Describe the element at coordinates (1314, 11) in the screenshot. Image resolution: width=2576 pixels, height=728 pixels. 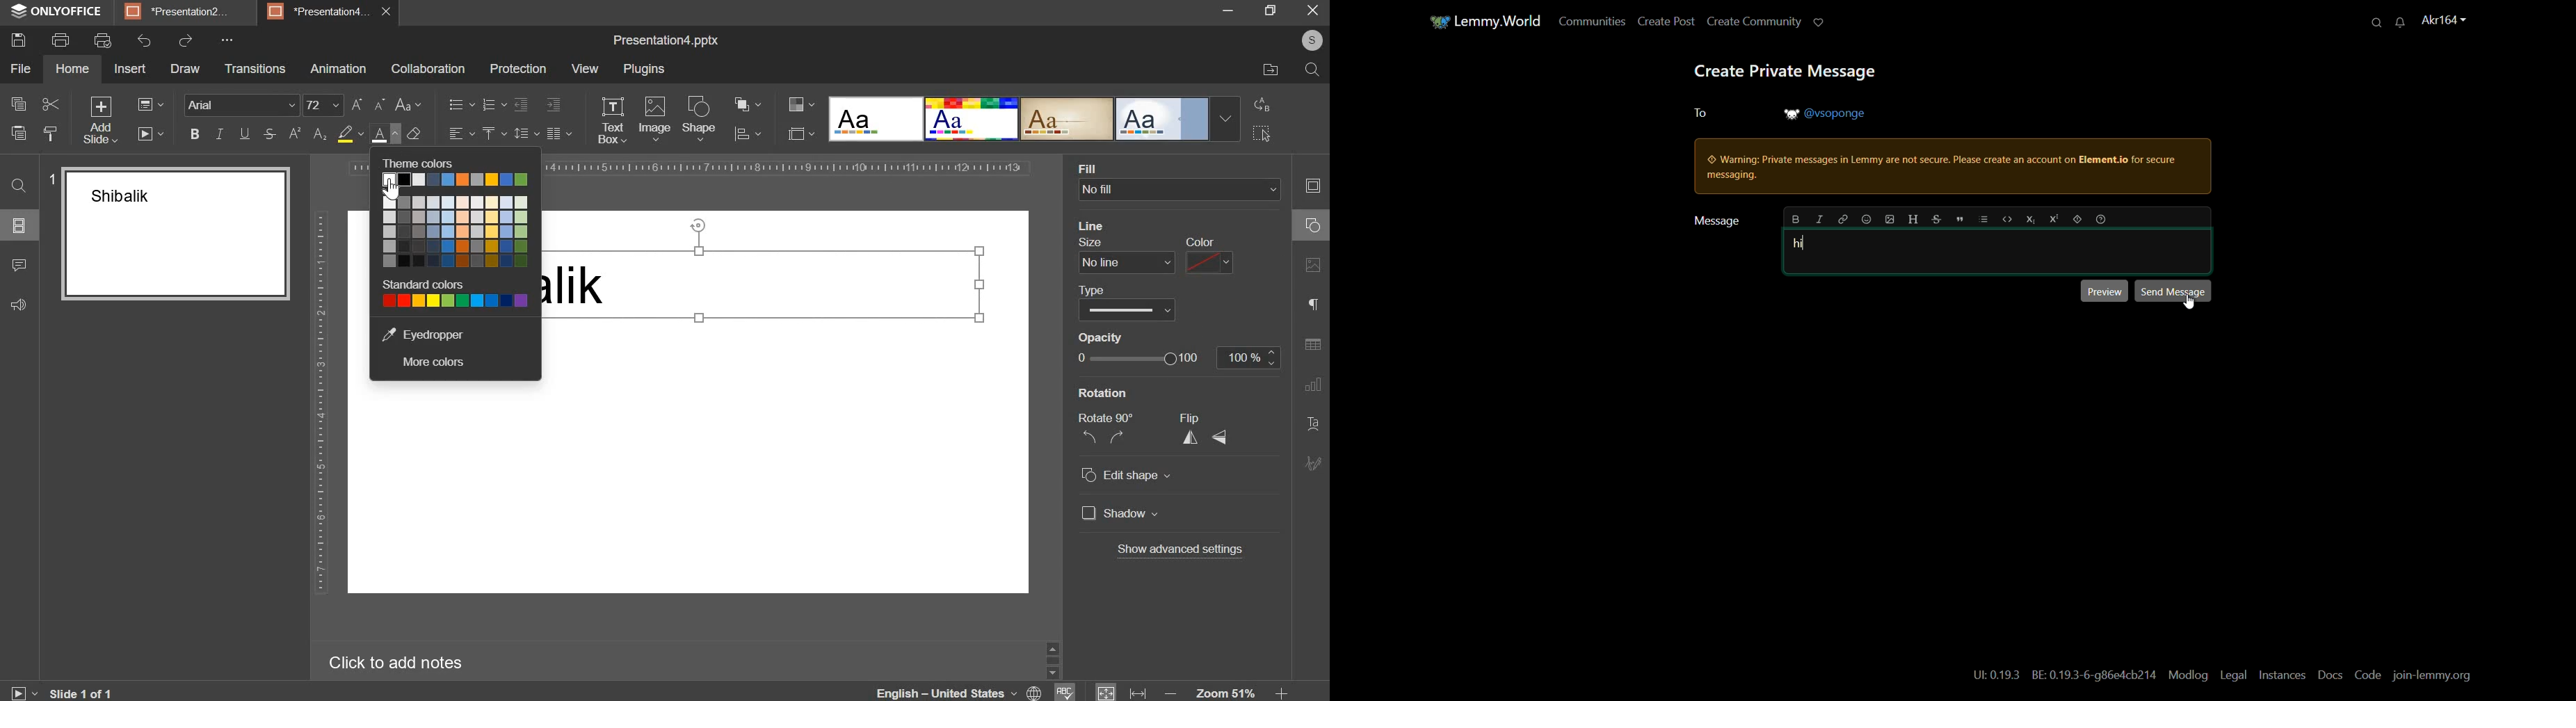
I see `Close` at that location.